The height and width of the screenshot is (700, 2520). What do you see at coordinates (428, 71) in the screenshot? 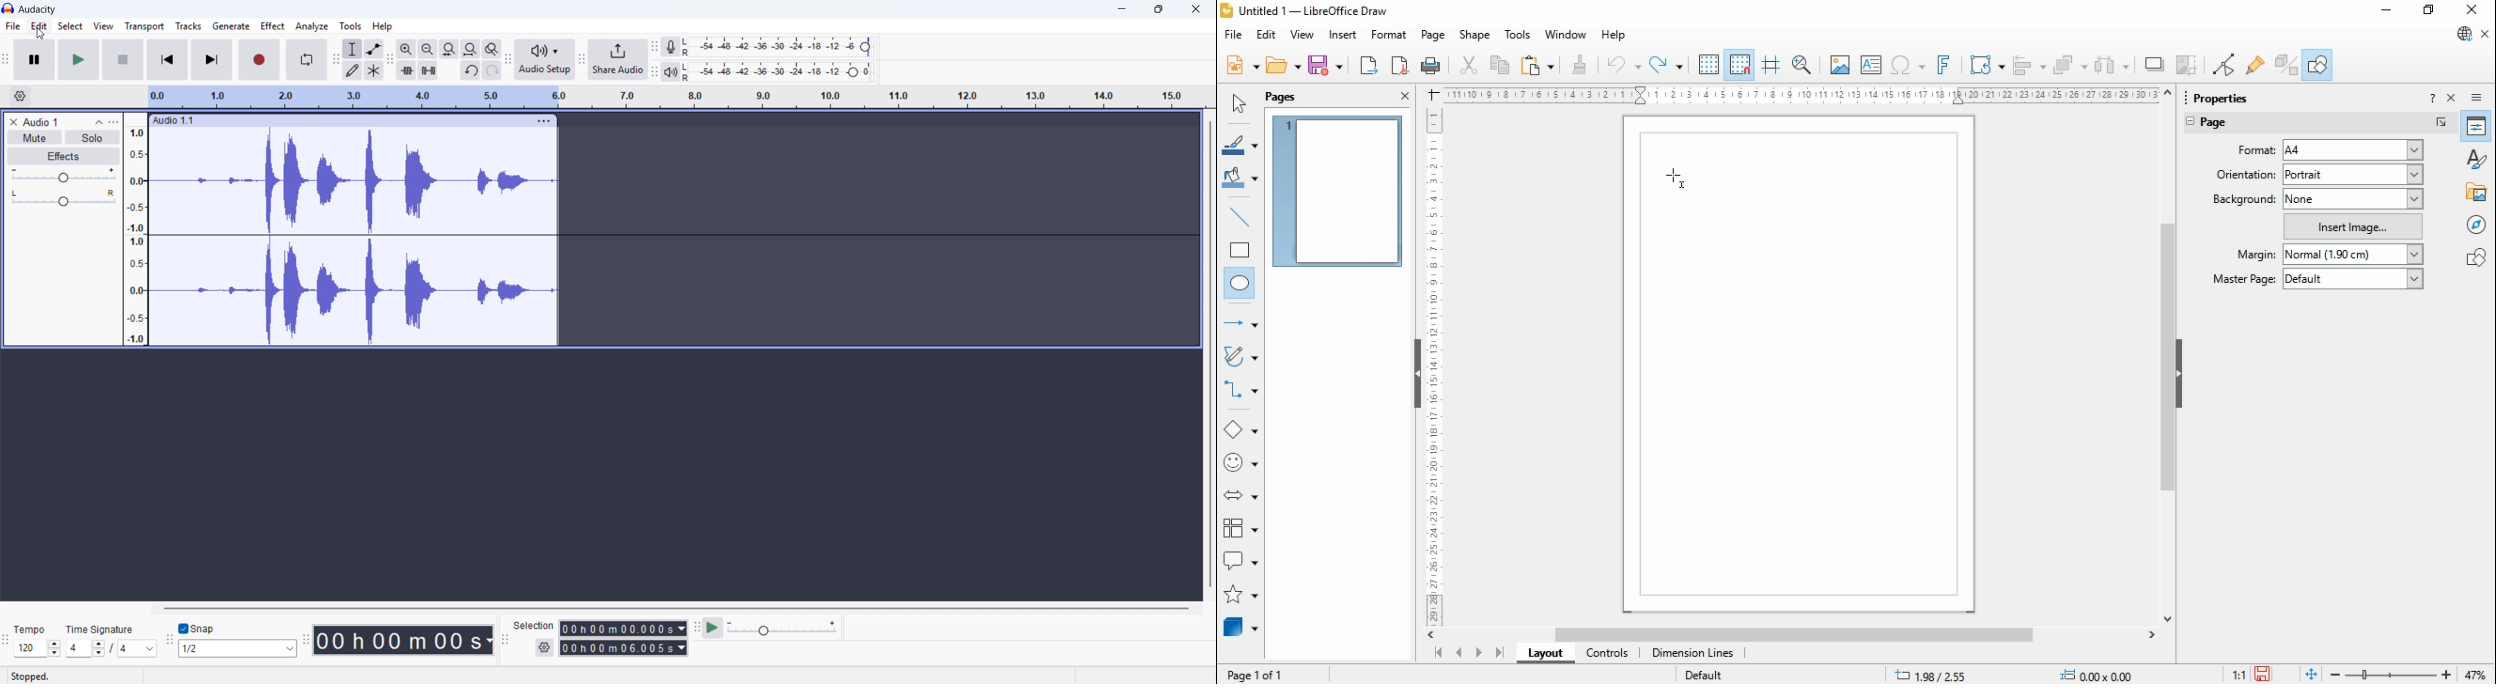
I see `silence audio selection` at bounding box center [428, 71].